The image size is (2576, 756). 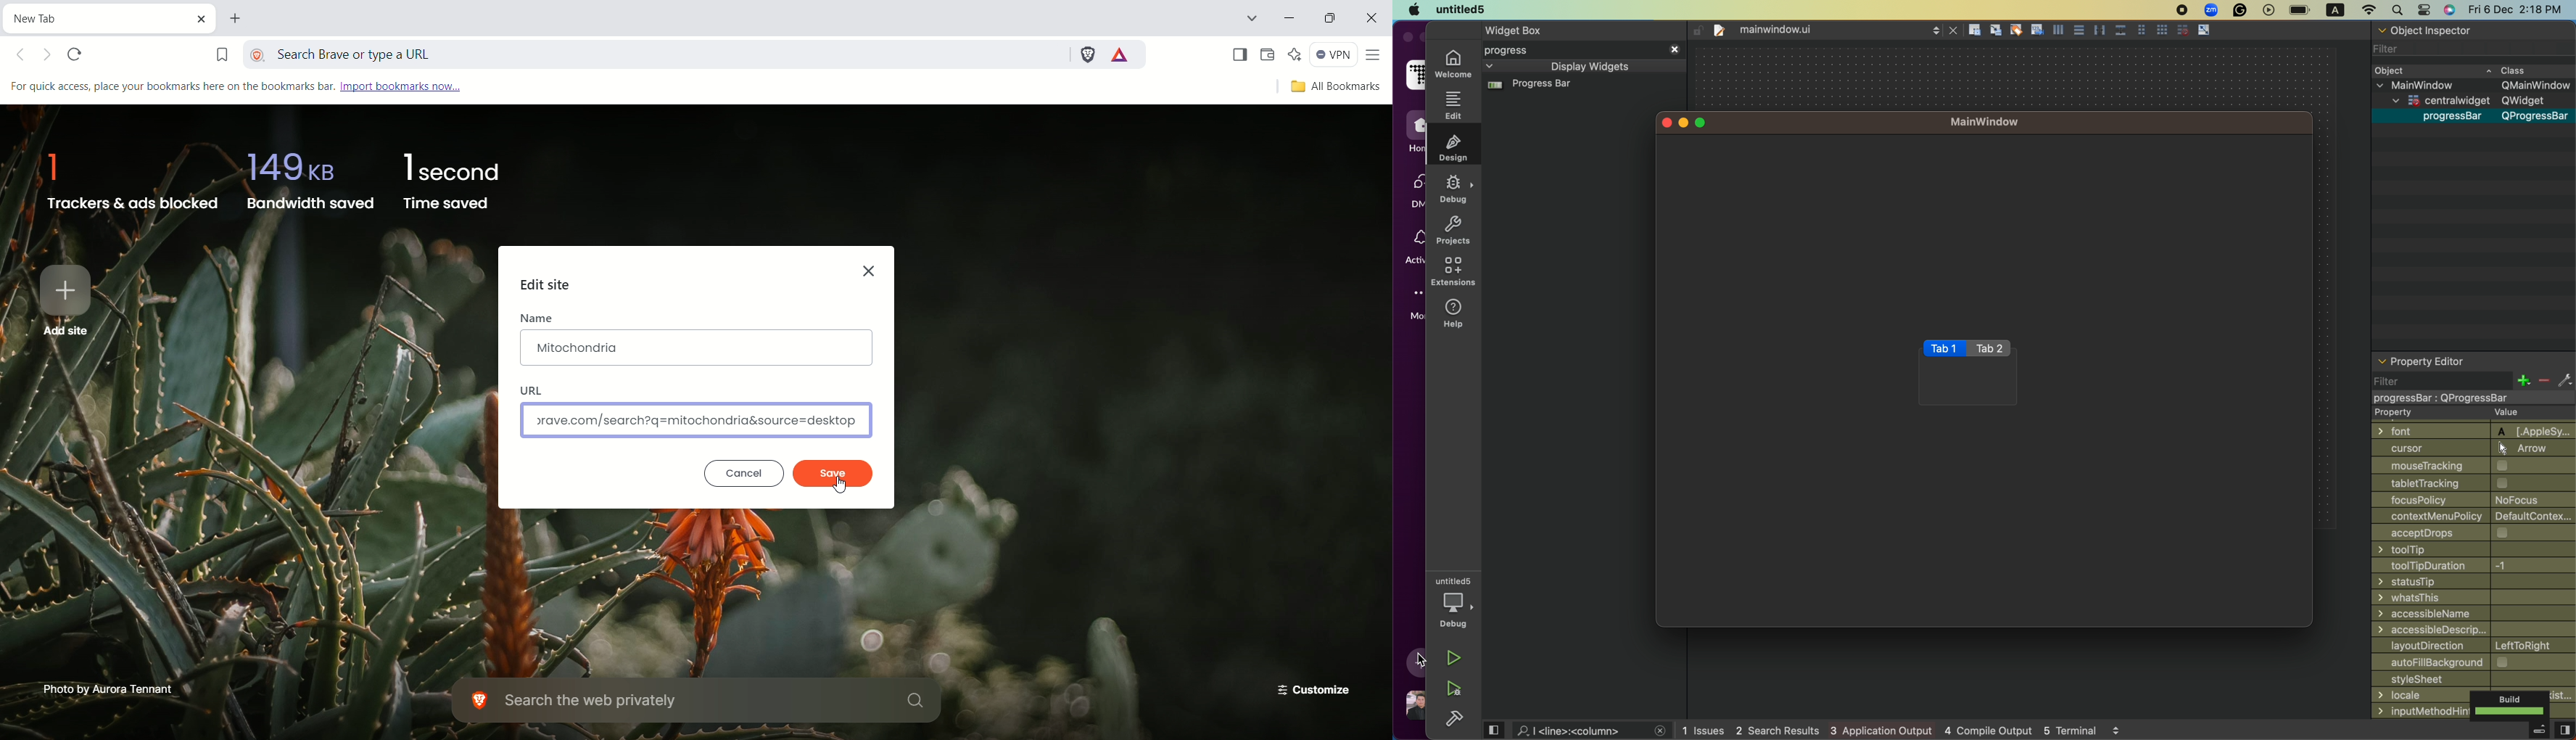 What do you see at coordinates (1590, 67) in the screenshot?
I see `display widgets` at bounding box center [1590, 67].